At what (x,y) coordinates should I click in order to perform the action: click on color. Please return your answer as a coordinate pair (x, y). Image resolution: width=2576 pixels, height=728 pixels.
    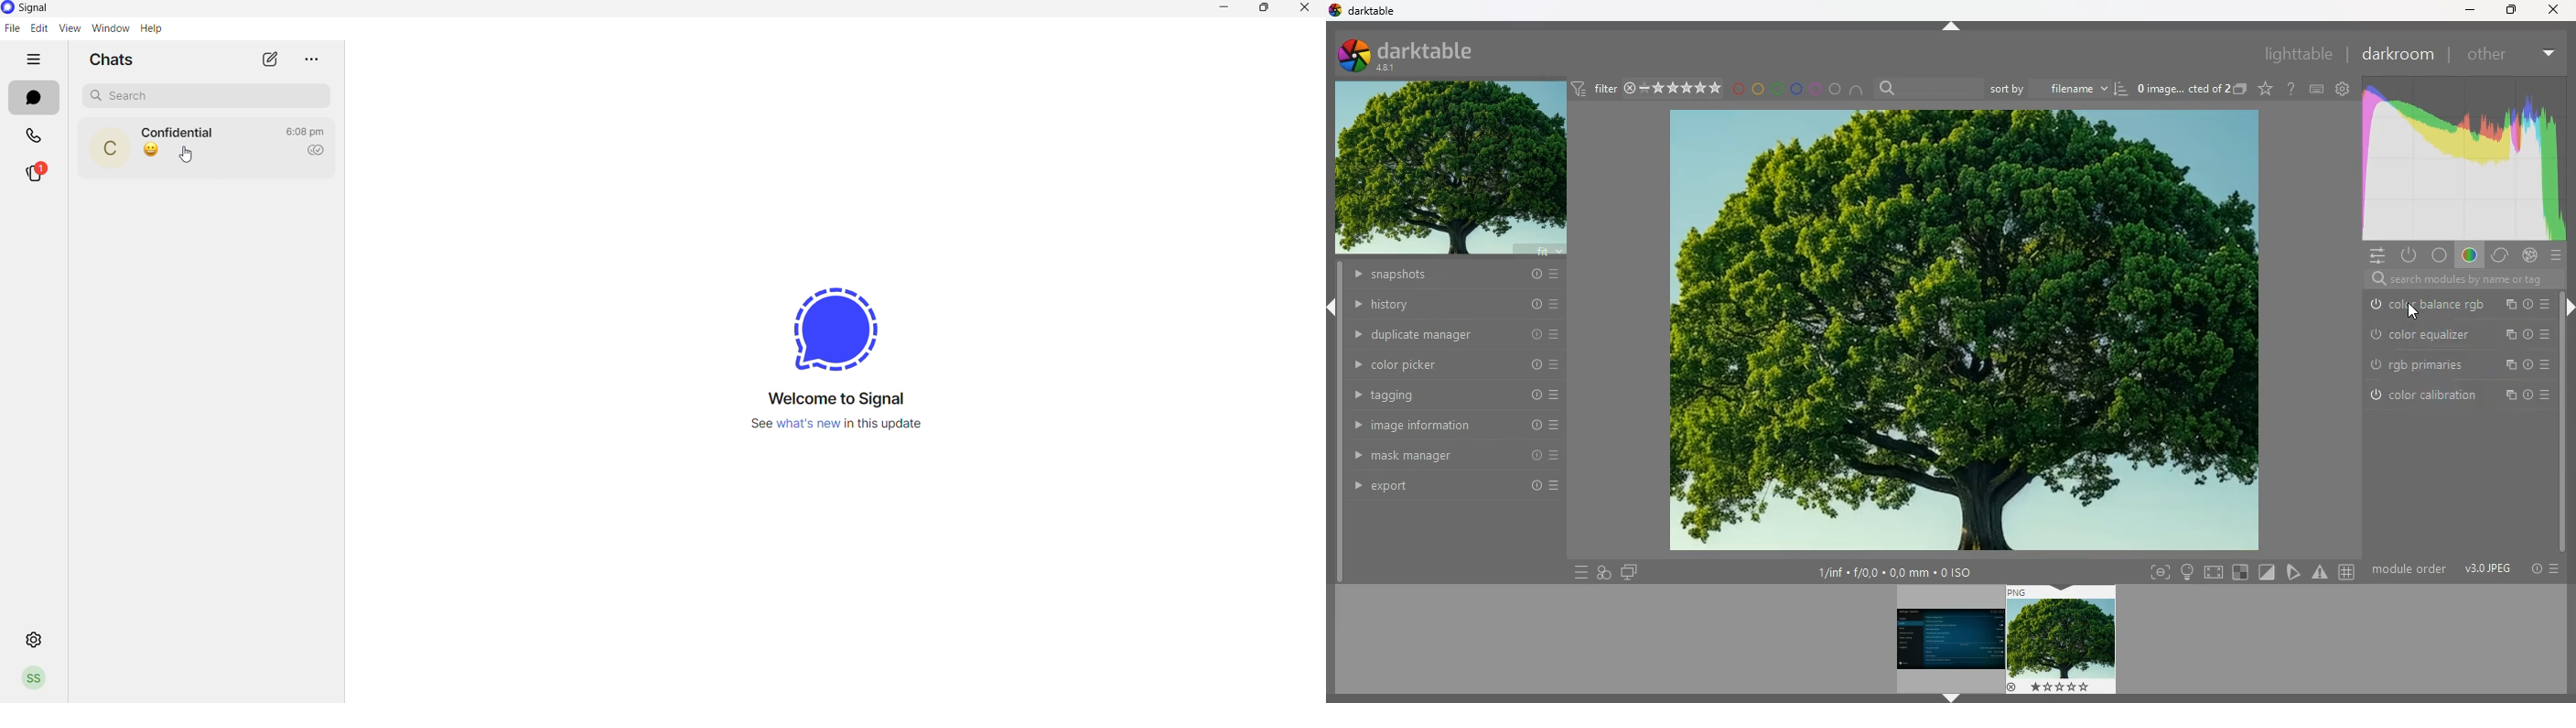
    Looking at the image, I should click on (2467, 257).